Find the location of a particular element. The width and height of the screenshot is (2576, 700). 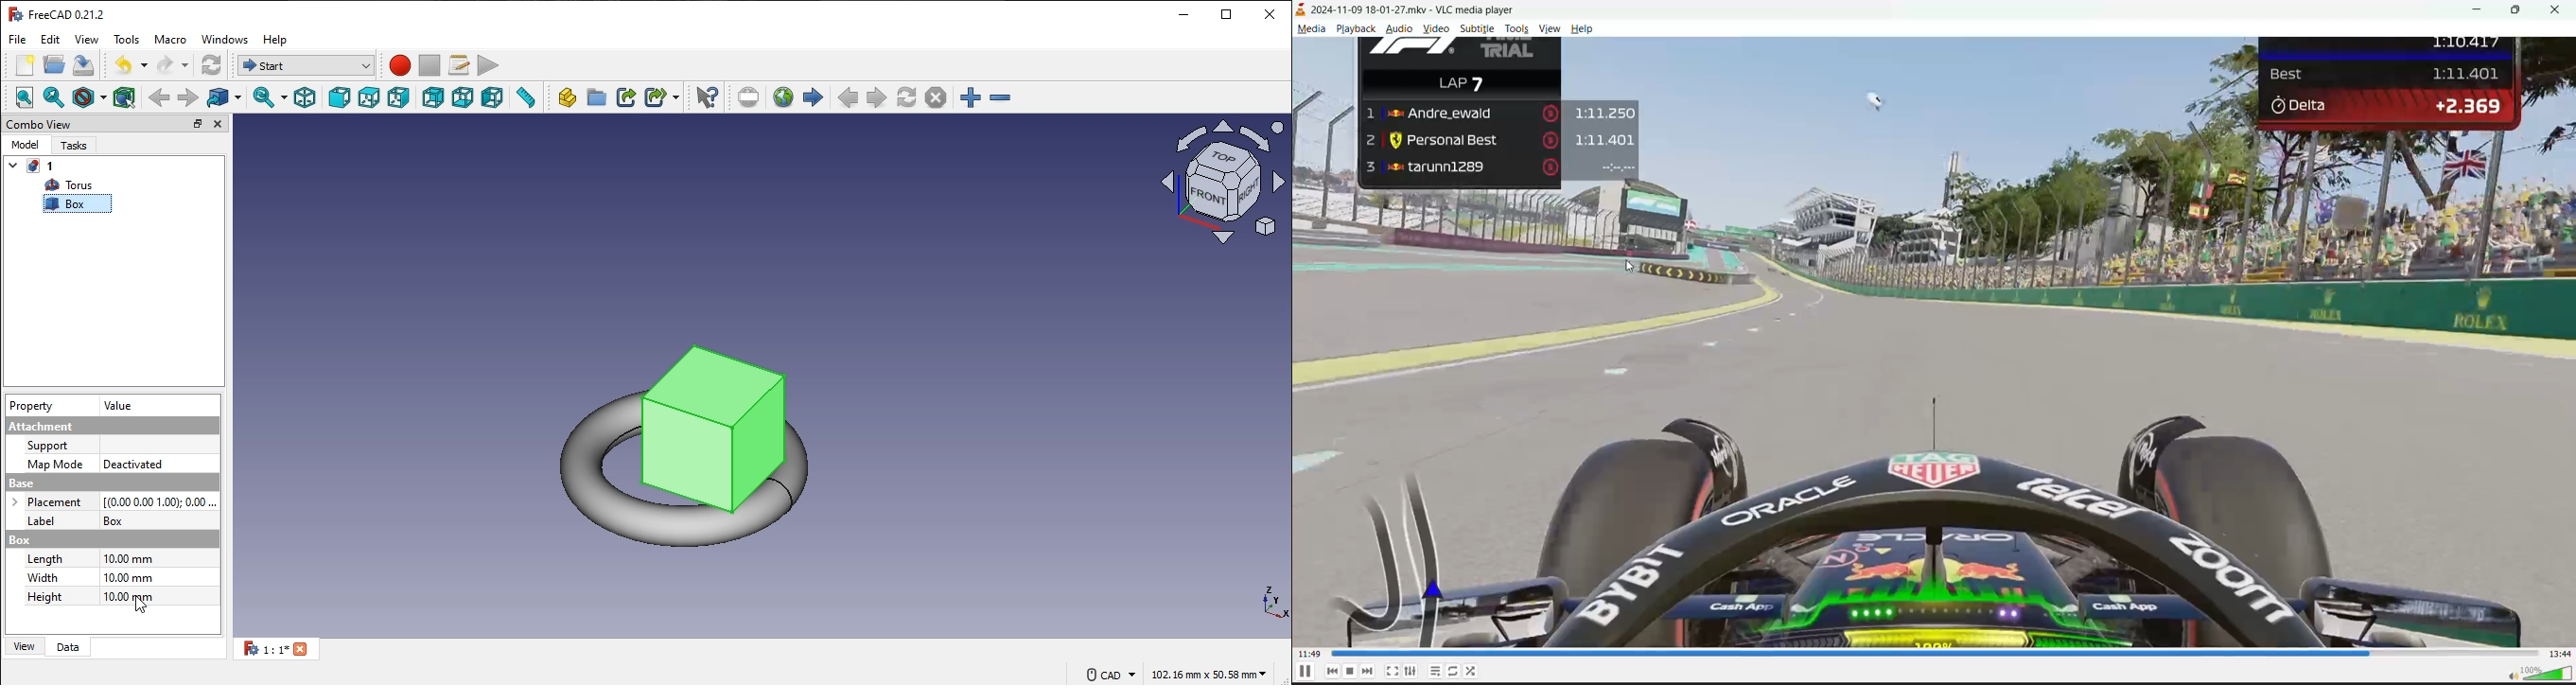

navigation is located at coordinates (143, 605).